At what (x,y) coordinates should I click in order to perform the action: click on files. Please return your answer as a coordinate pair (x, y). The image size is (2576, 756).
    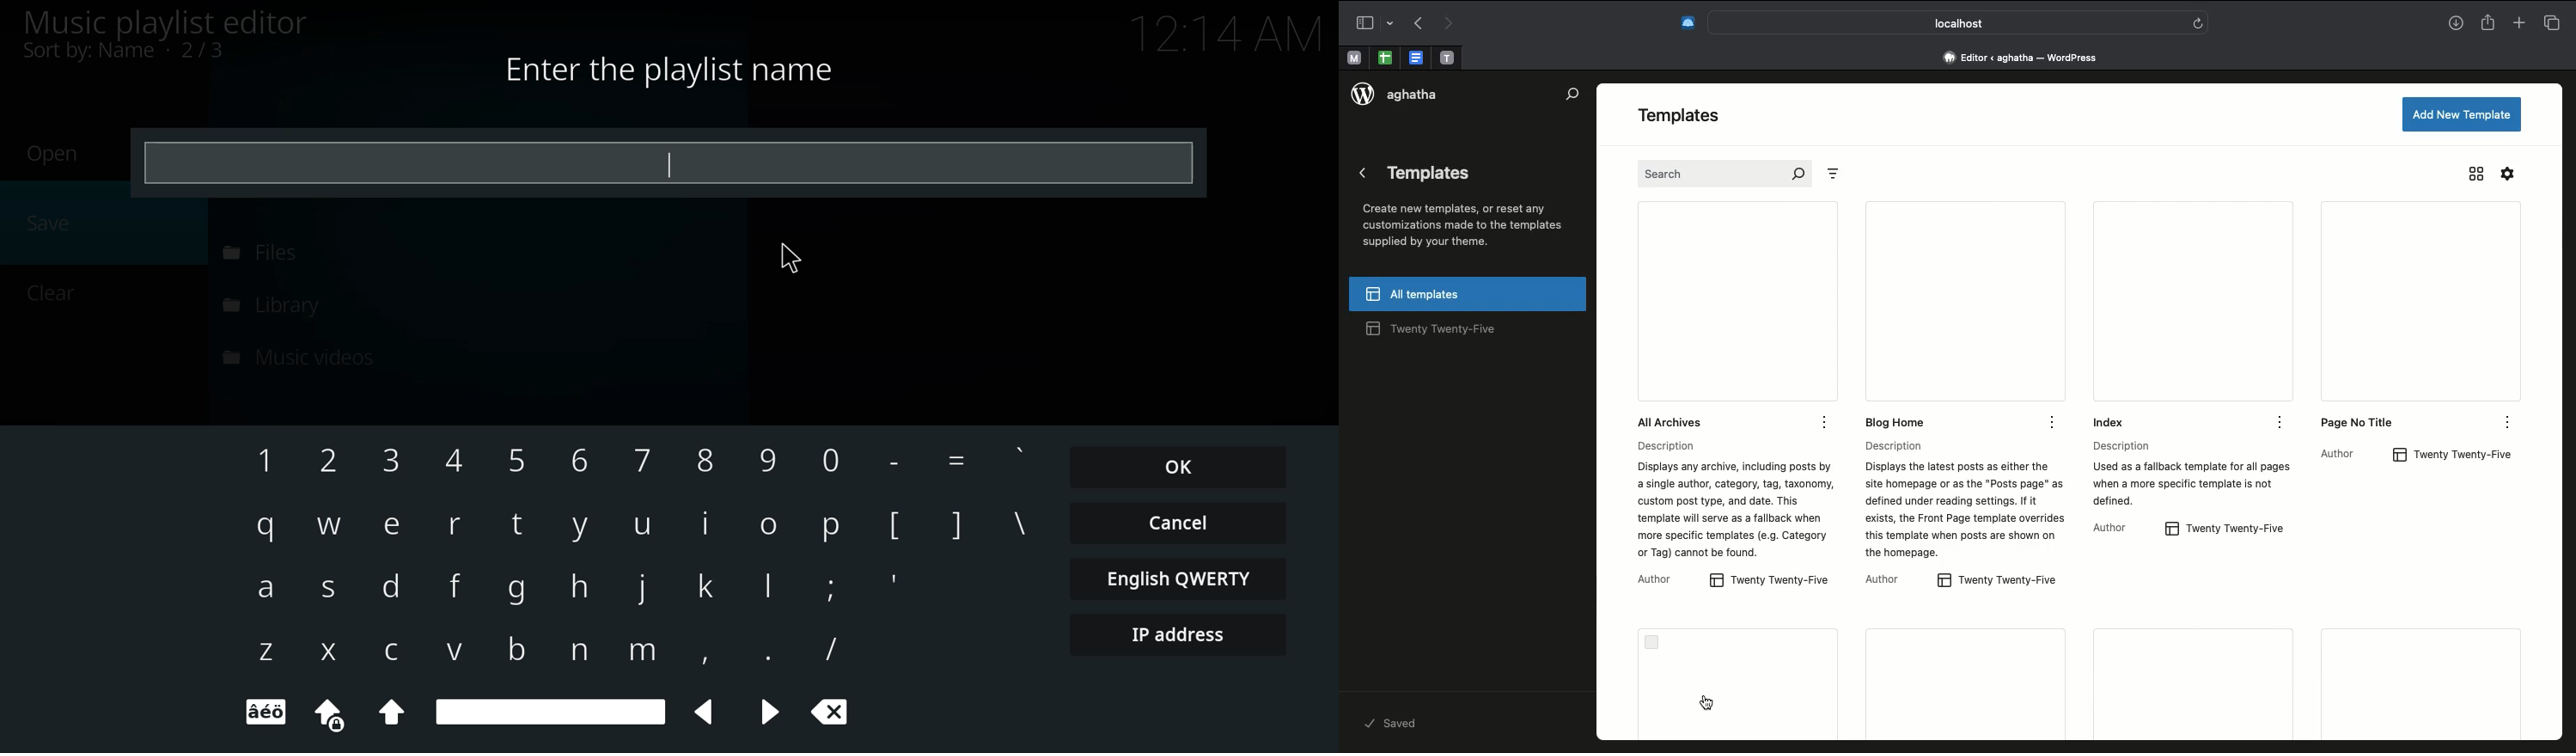
    Looking at the image, I should click on (258, 252).